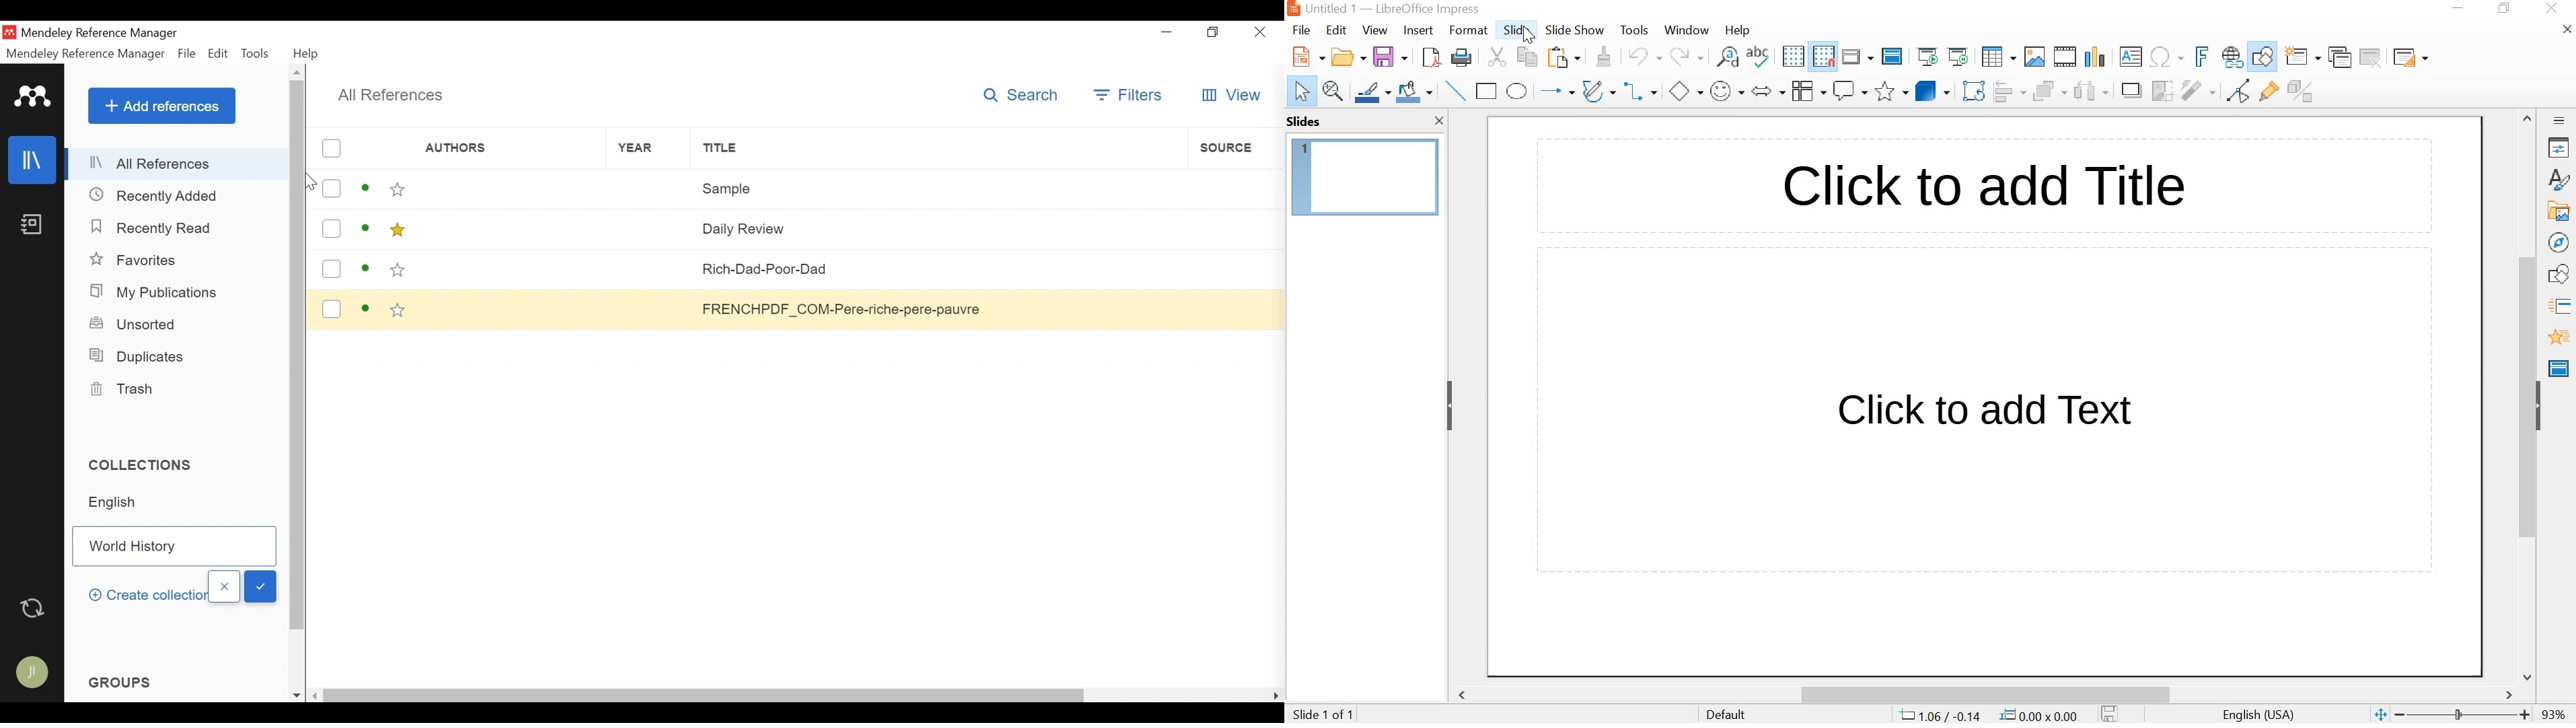  Describe the element at coordinates (2161, 90) in the screenshot. I see `Crop Image` at that location.